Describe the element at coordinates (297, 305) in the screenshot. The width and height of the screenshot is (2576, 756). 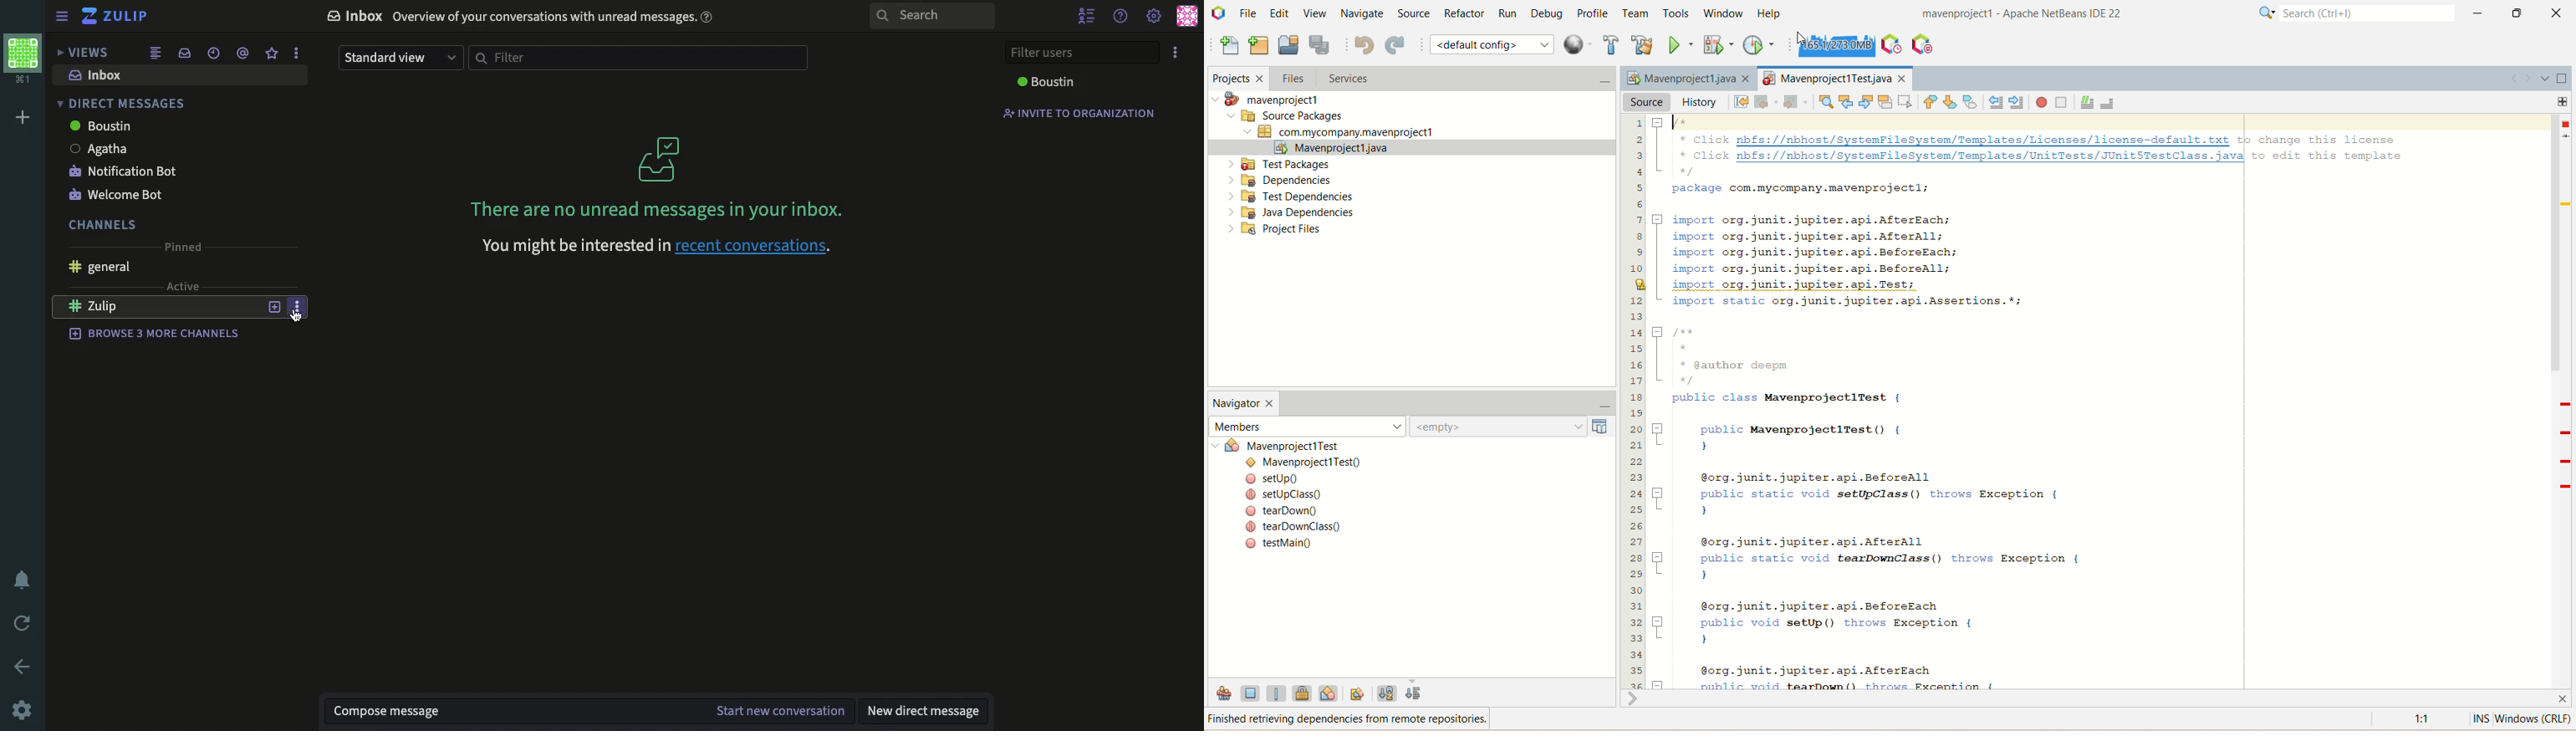
I see `options` at that location.